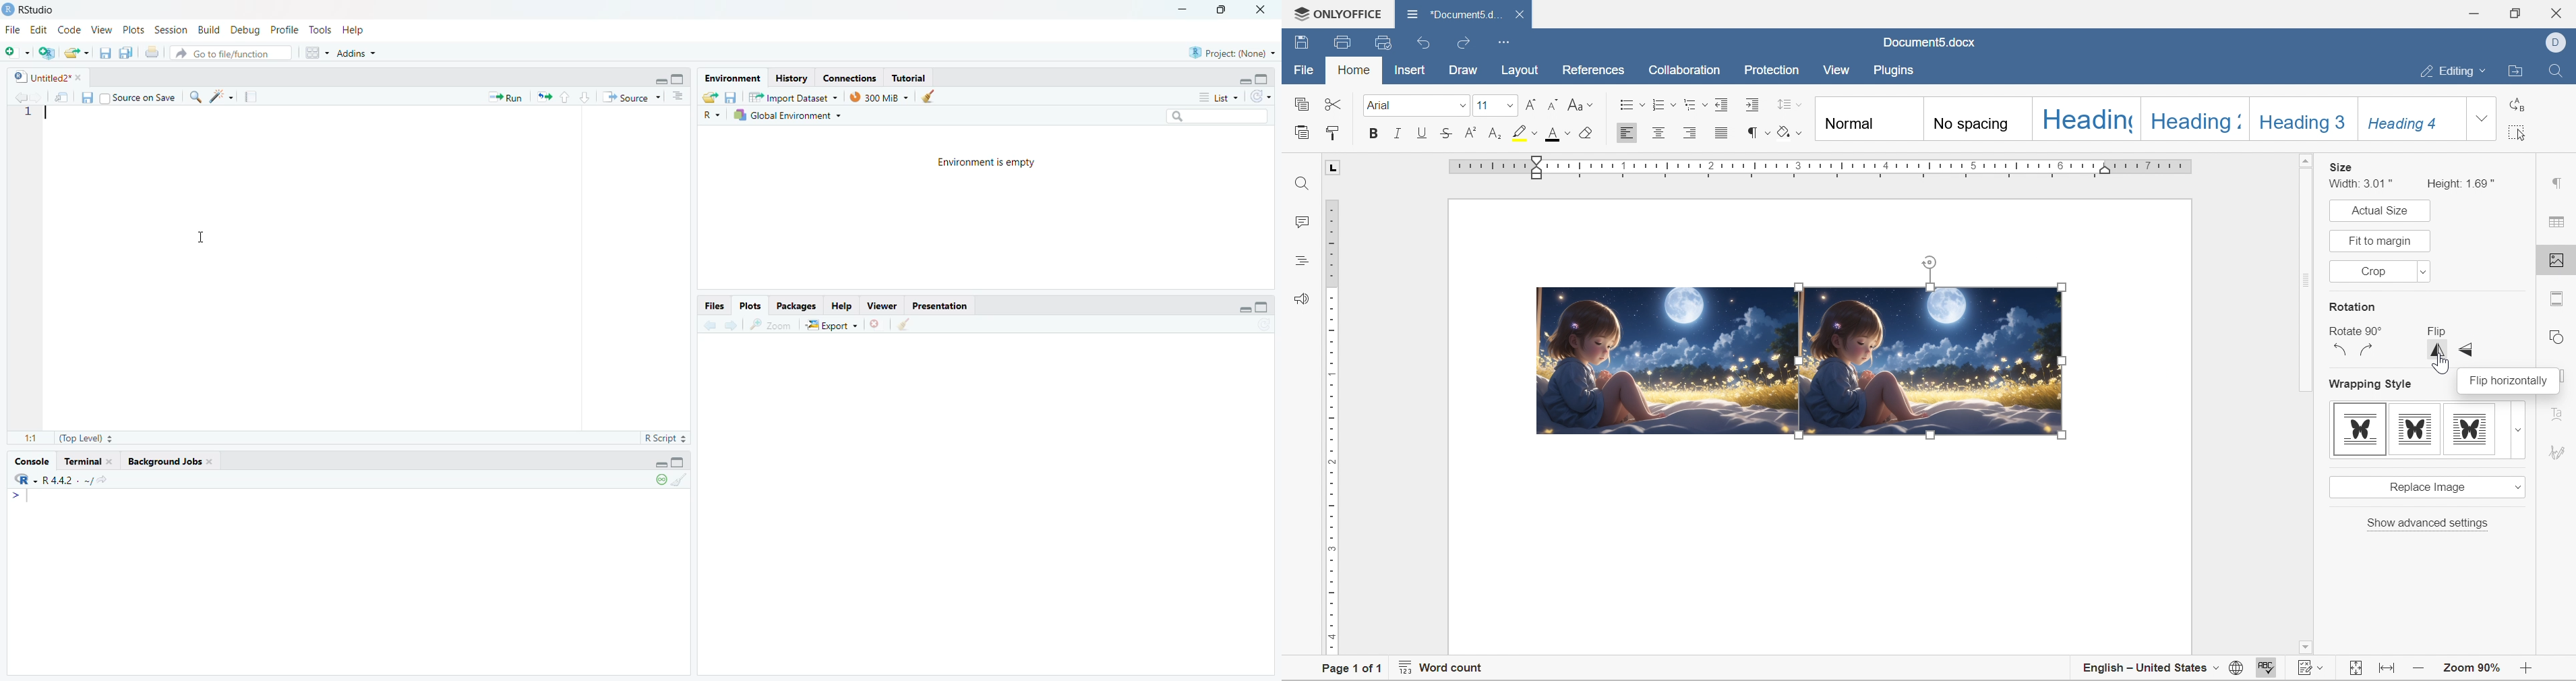 This screenshot has width=2576, height=700. What do you see at coordinates (734, 97) in the screenshot?
I see `save` at bounding box center [734, 97].